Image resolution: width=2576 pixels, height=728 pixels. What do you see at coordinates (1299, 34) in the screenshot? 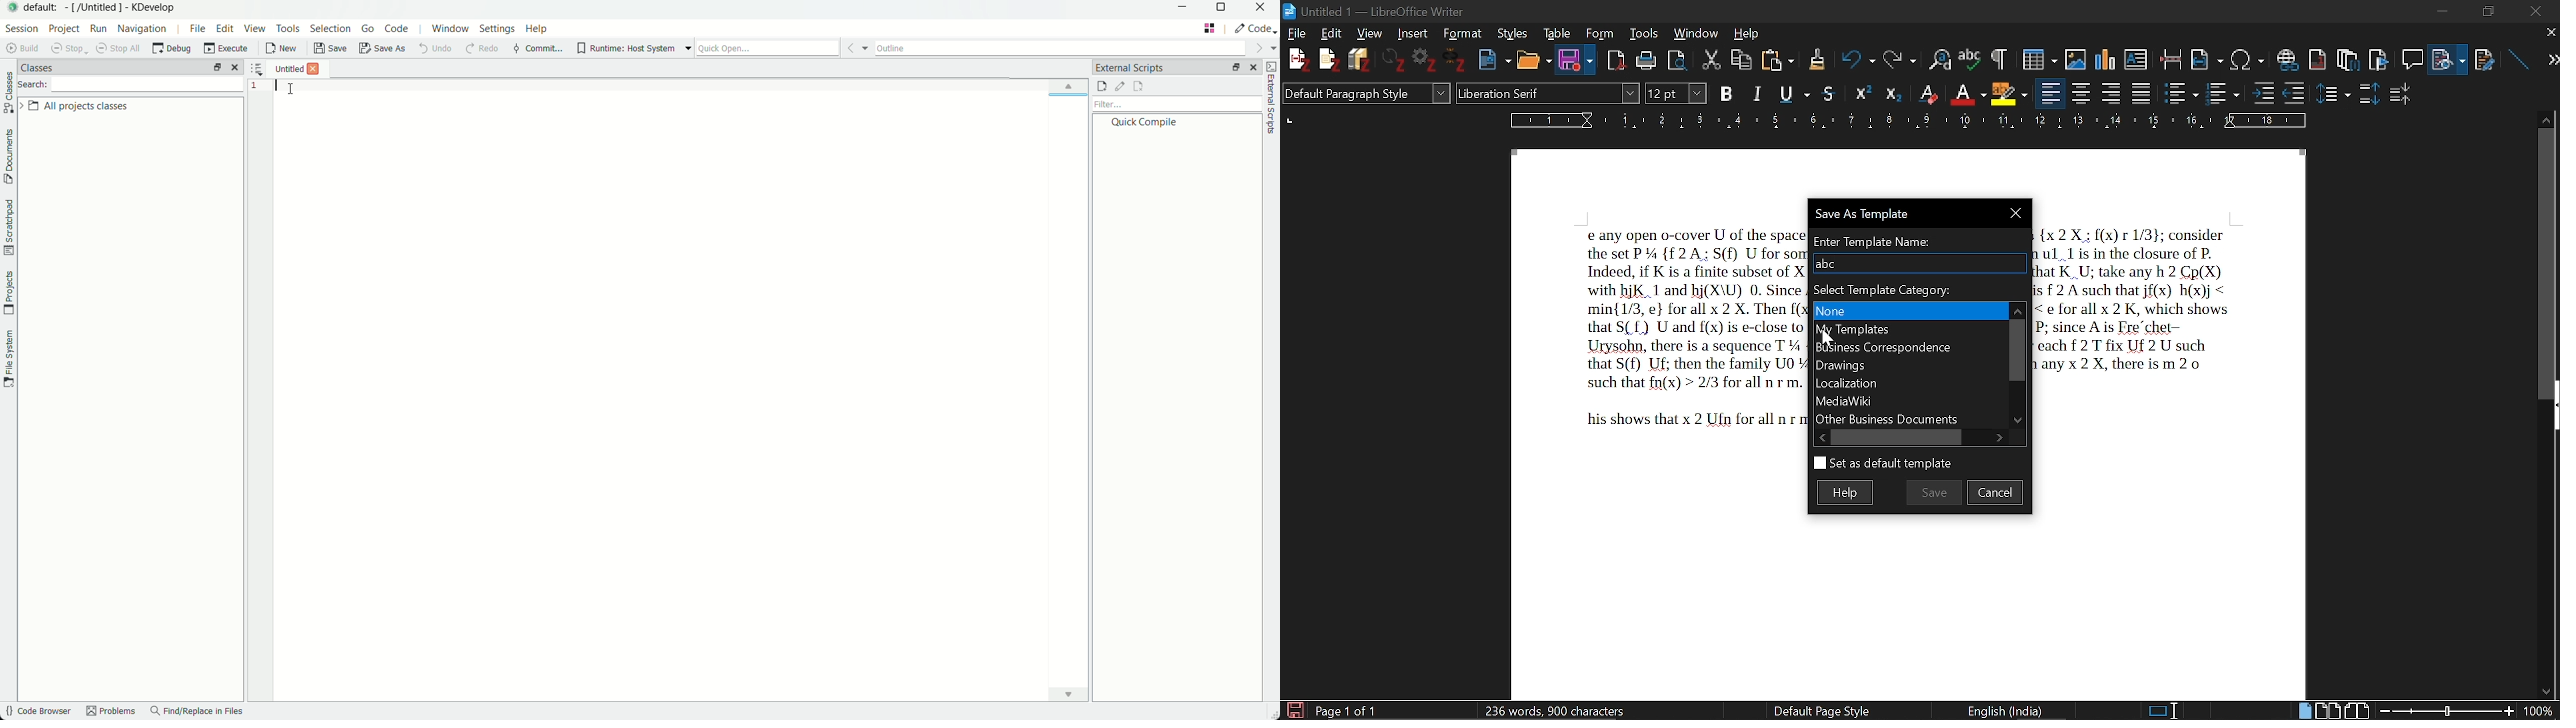
I see `File` at bounding box center [1299, 34].